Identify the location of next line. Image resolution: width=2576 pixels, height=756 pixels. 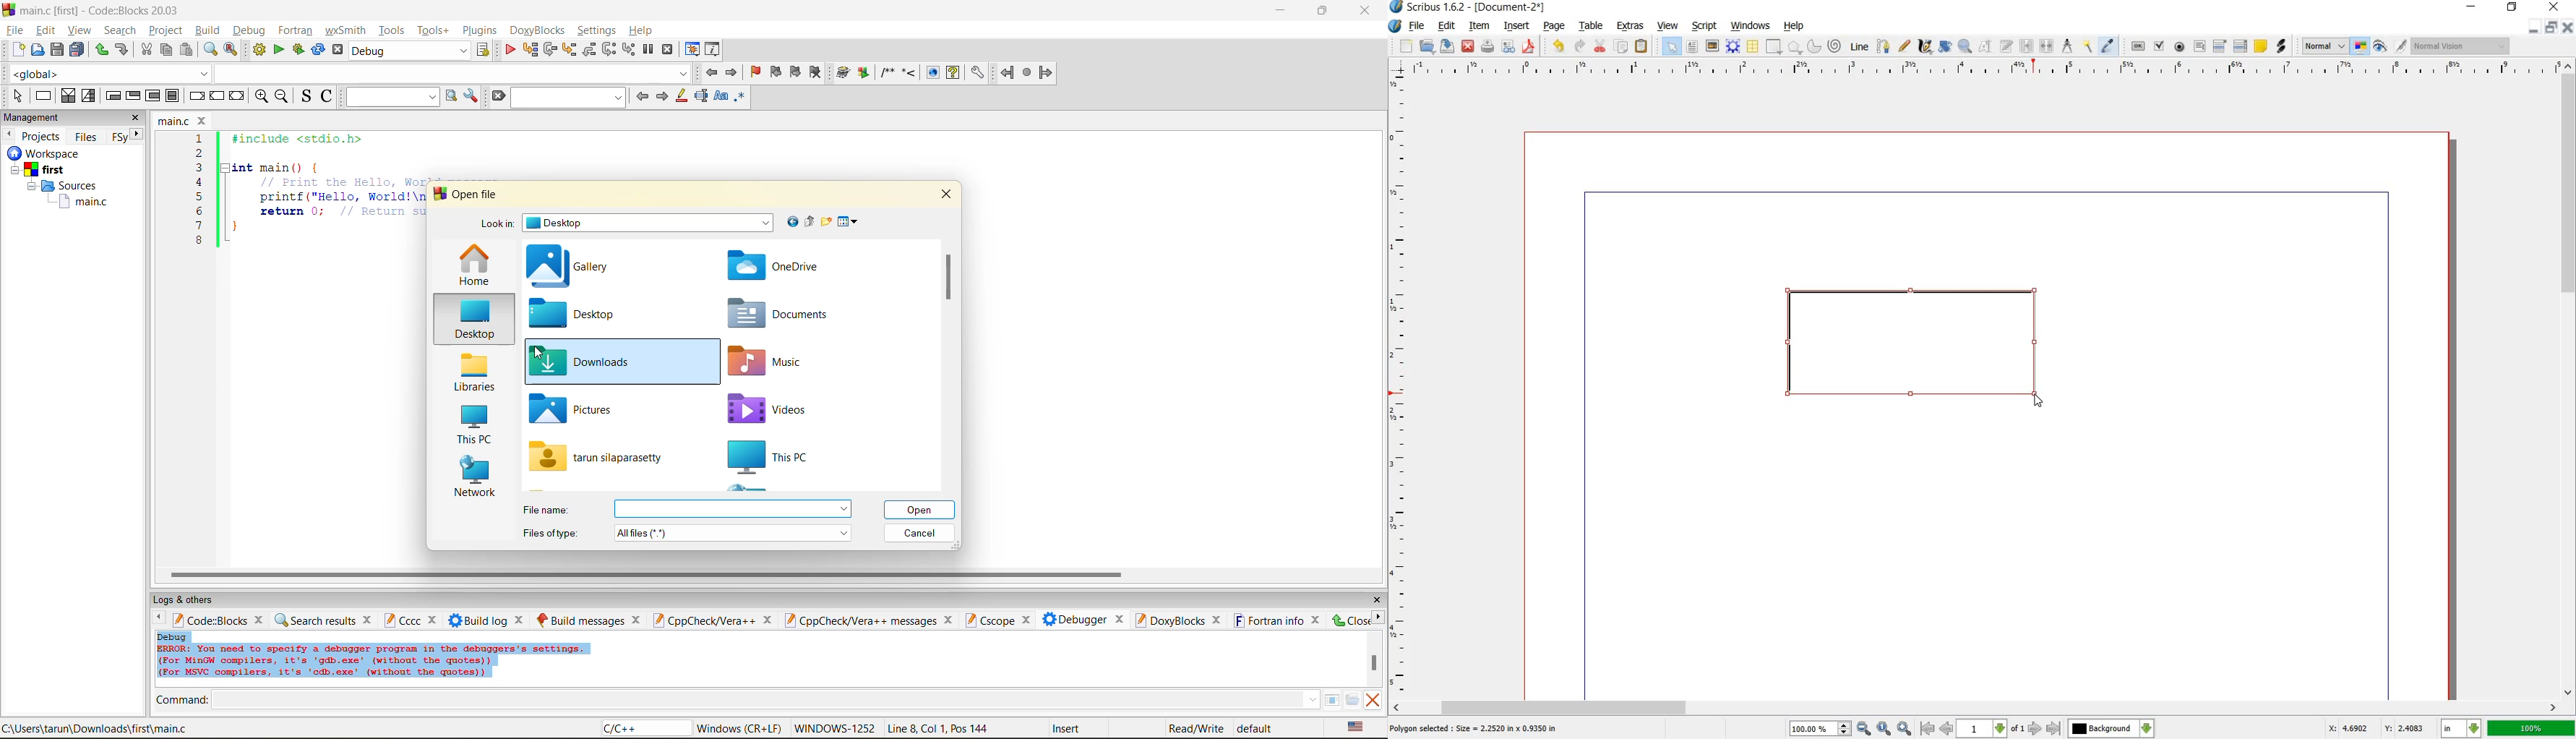
(549, 50).